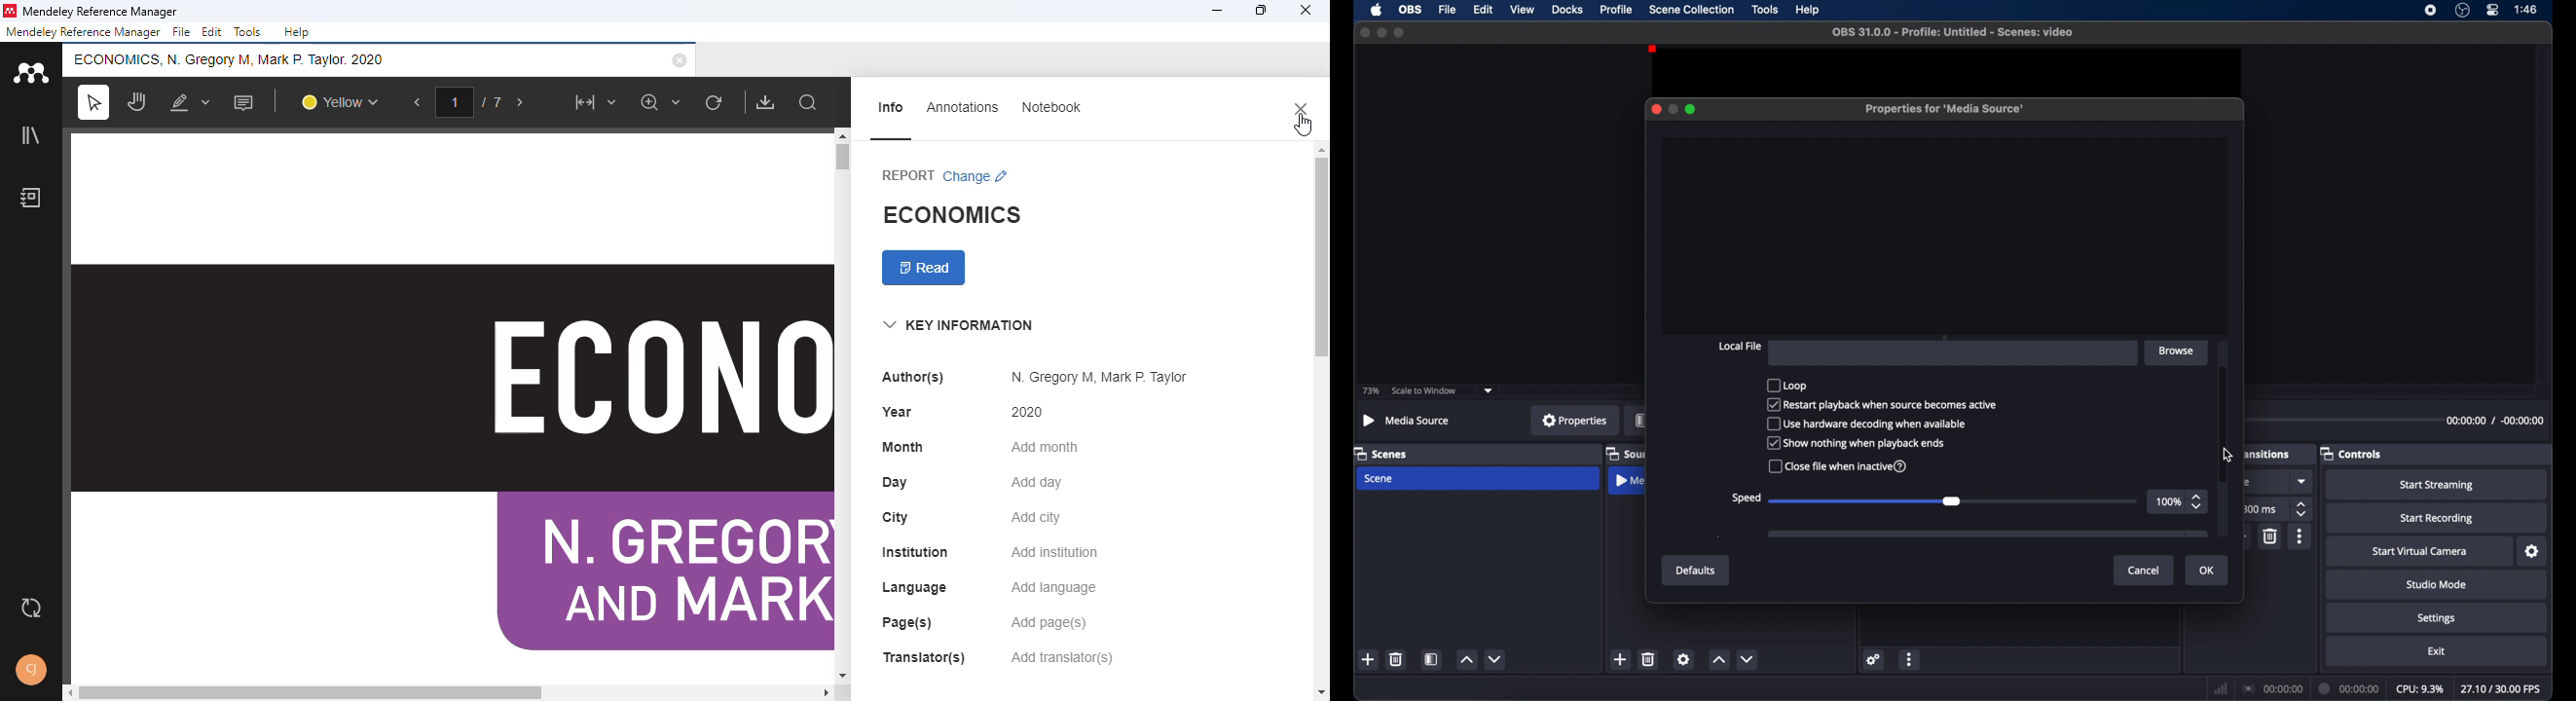  Describe the element at coordinates (452, 404) in the screenshot. I see `PDF` at that location.